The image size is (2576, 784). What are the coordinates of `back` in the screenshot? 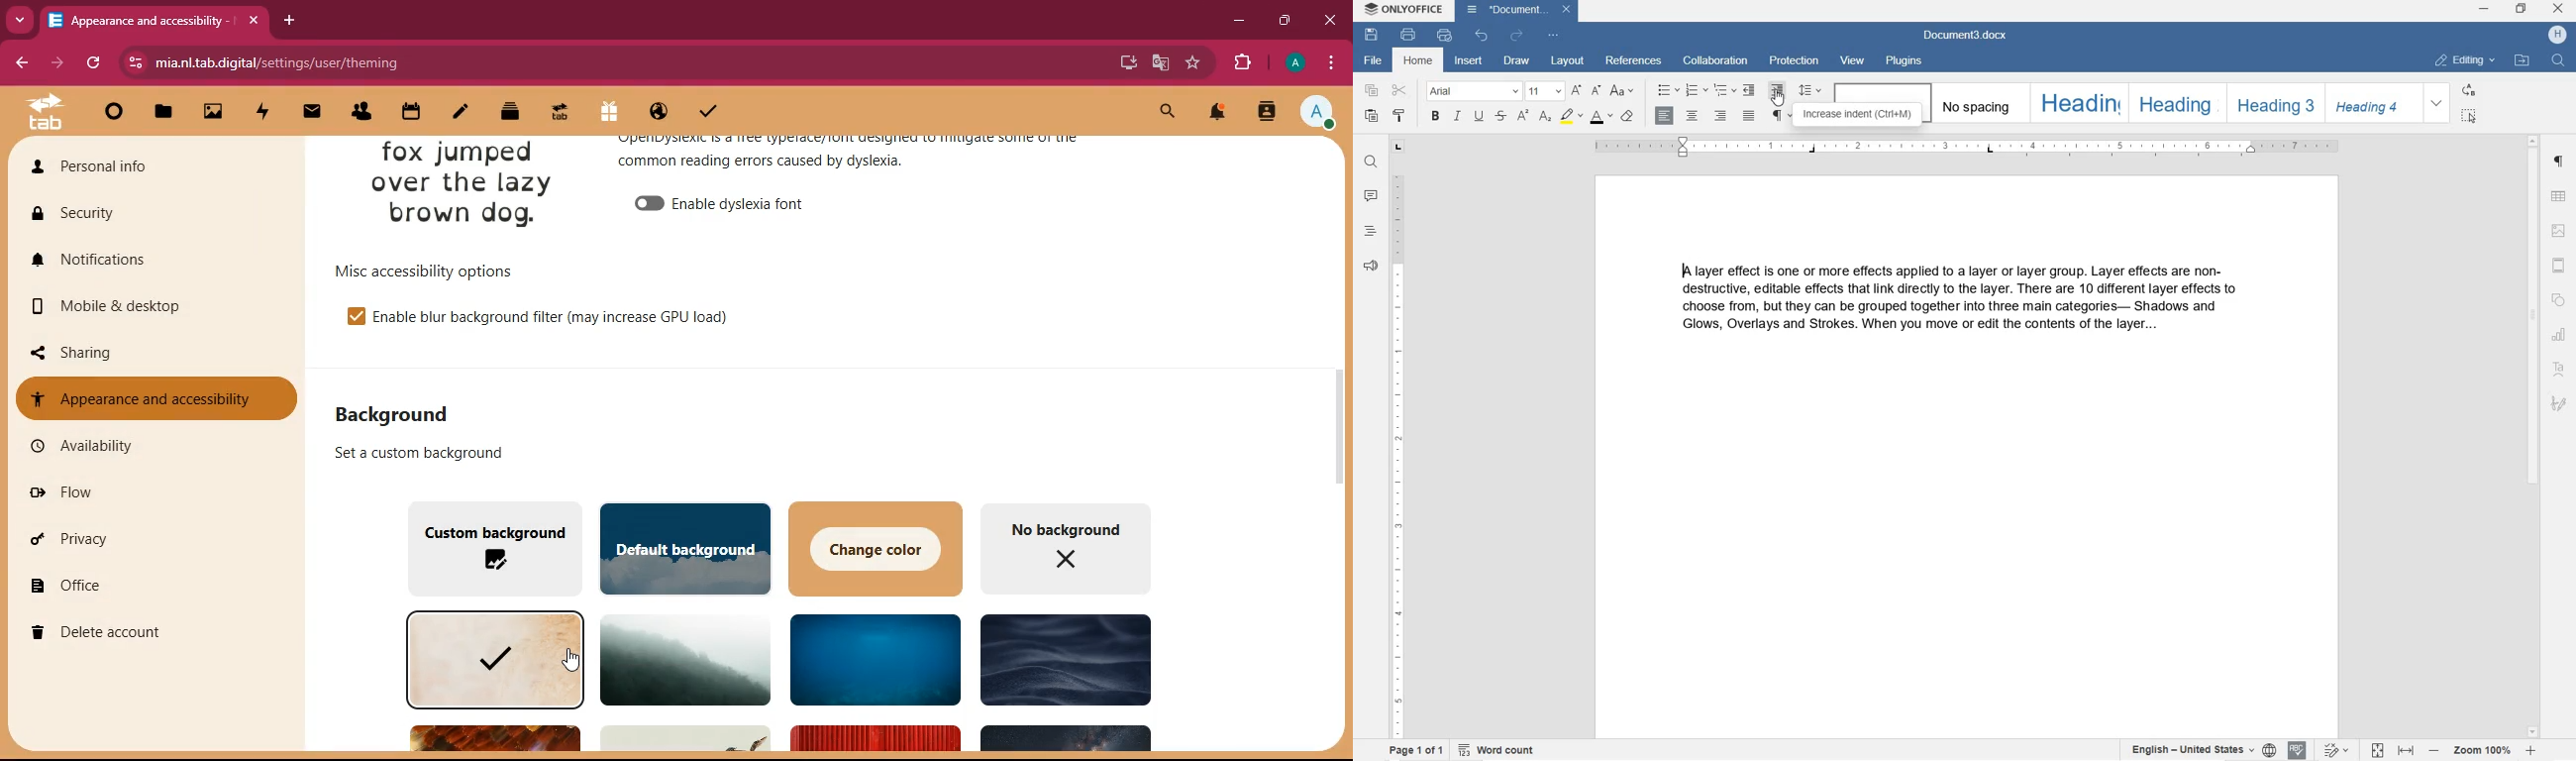 It's located at (17, 64).